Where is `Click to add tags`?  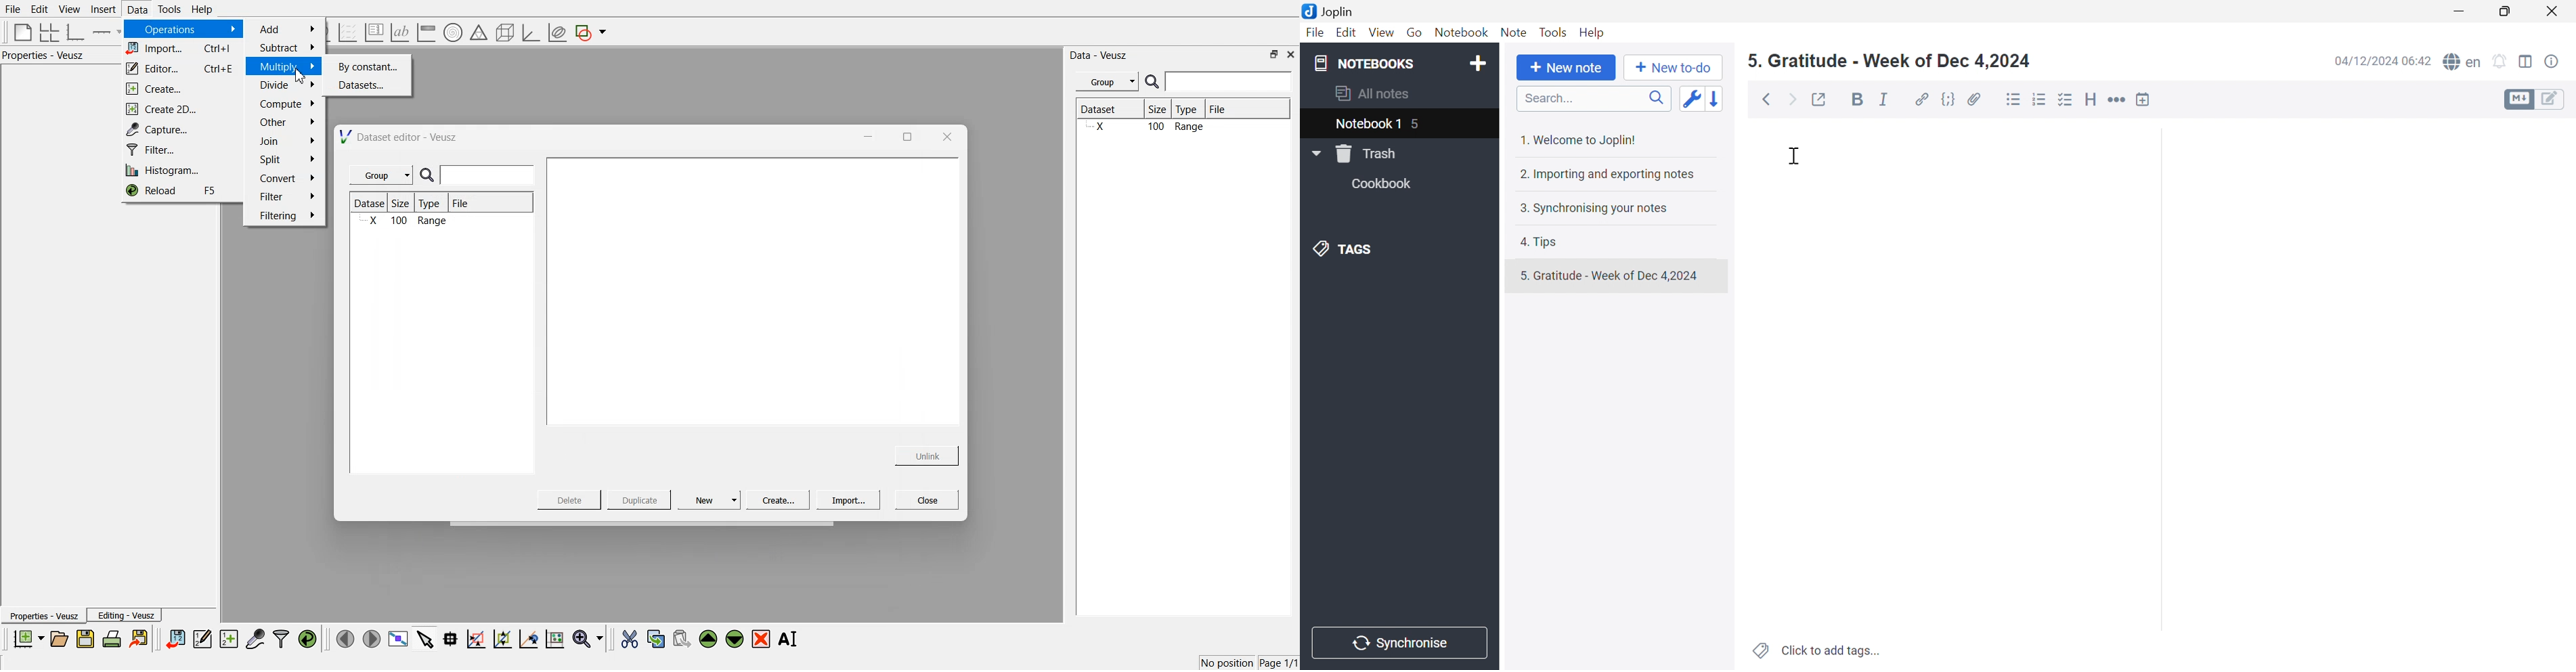
Click to add tags is located at coordinates (1814, 652).